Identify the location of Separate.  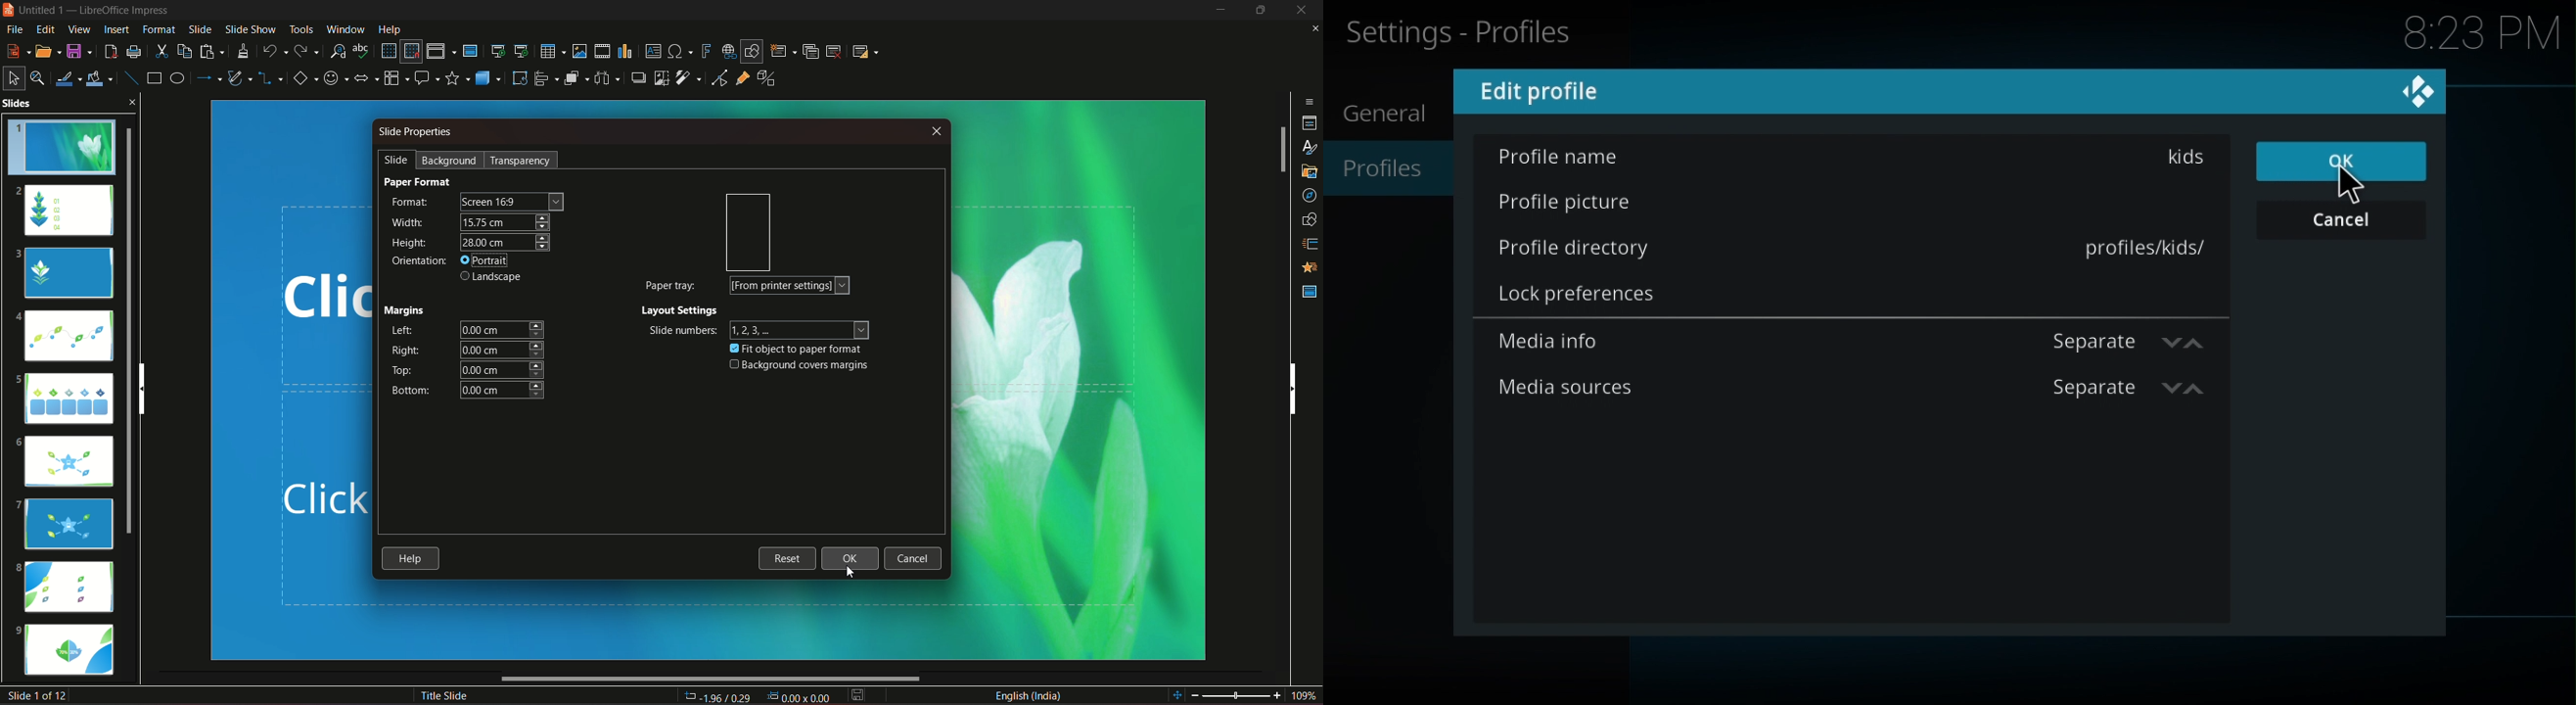
(2131, 342).